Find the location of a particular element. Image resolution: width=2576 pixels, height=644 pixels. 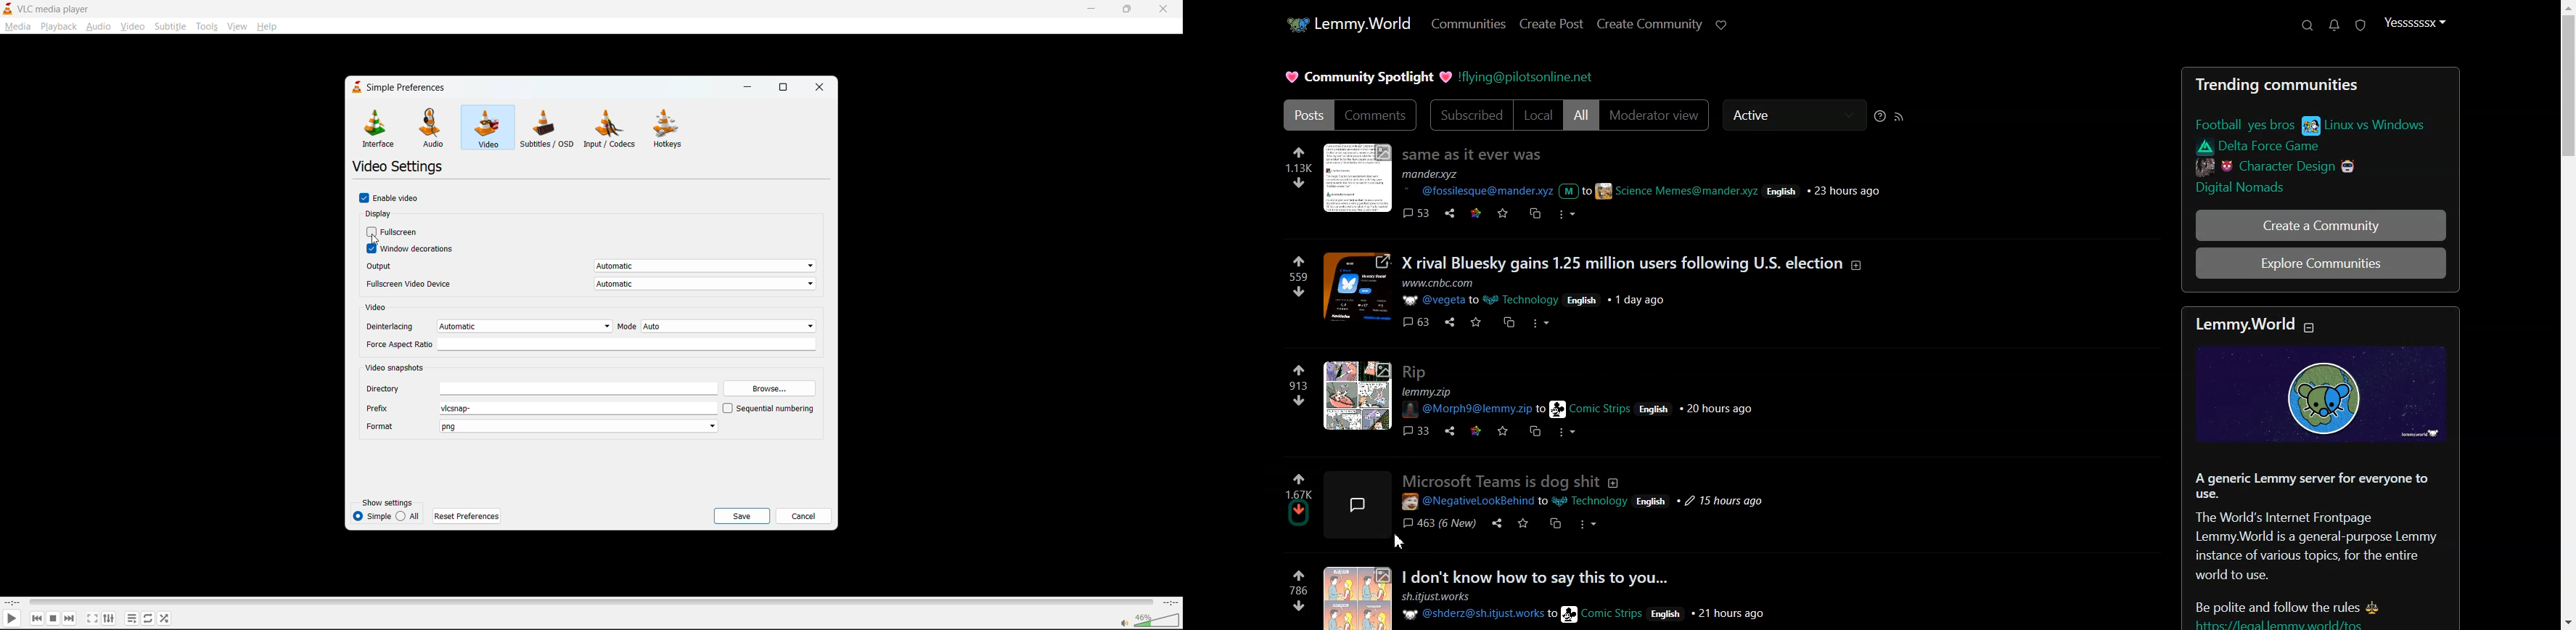

Rss is located at coordinates (1900, 116).